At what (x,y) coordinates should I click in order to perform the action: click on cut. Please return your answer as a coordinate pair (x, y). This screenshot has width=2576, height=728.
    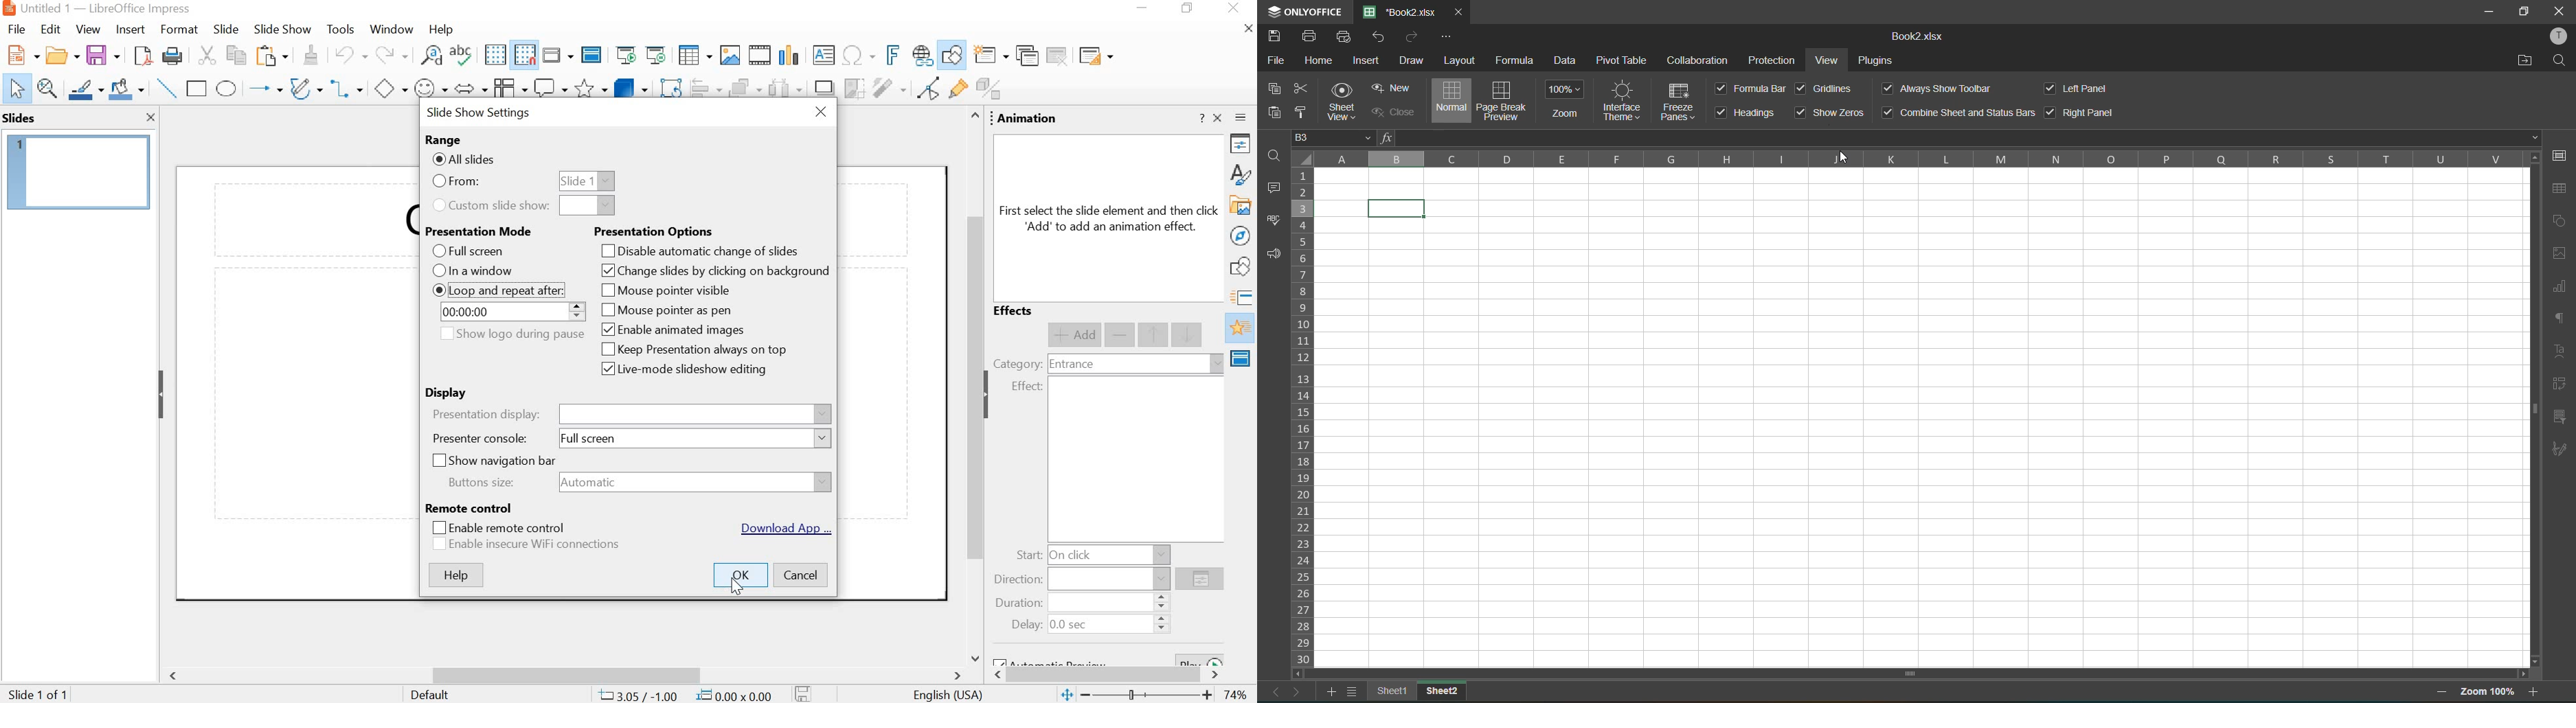
    Looking at the image, I should click on (1305, 89).